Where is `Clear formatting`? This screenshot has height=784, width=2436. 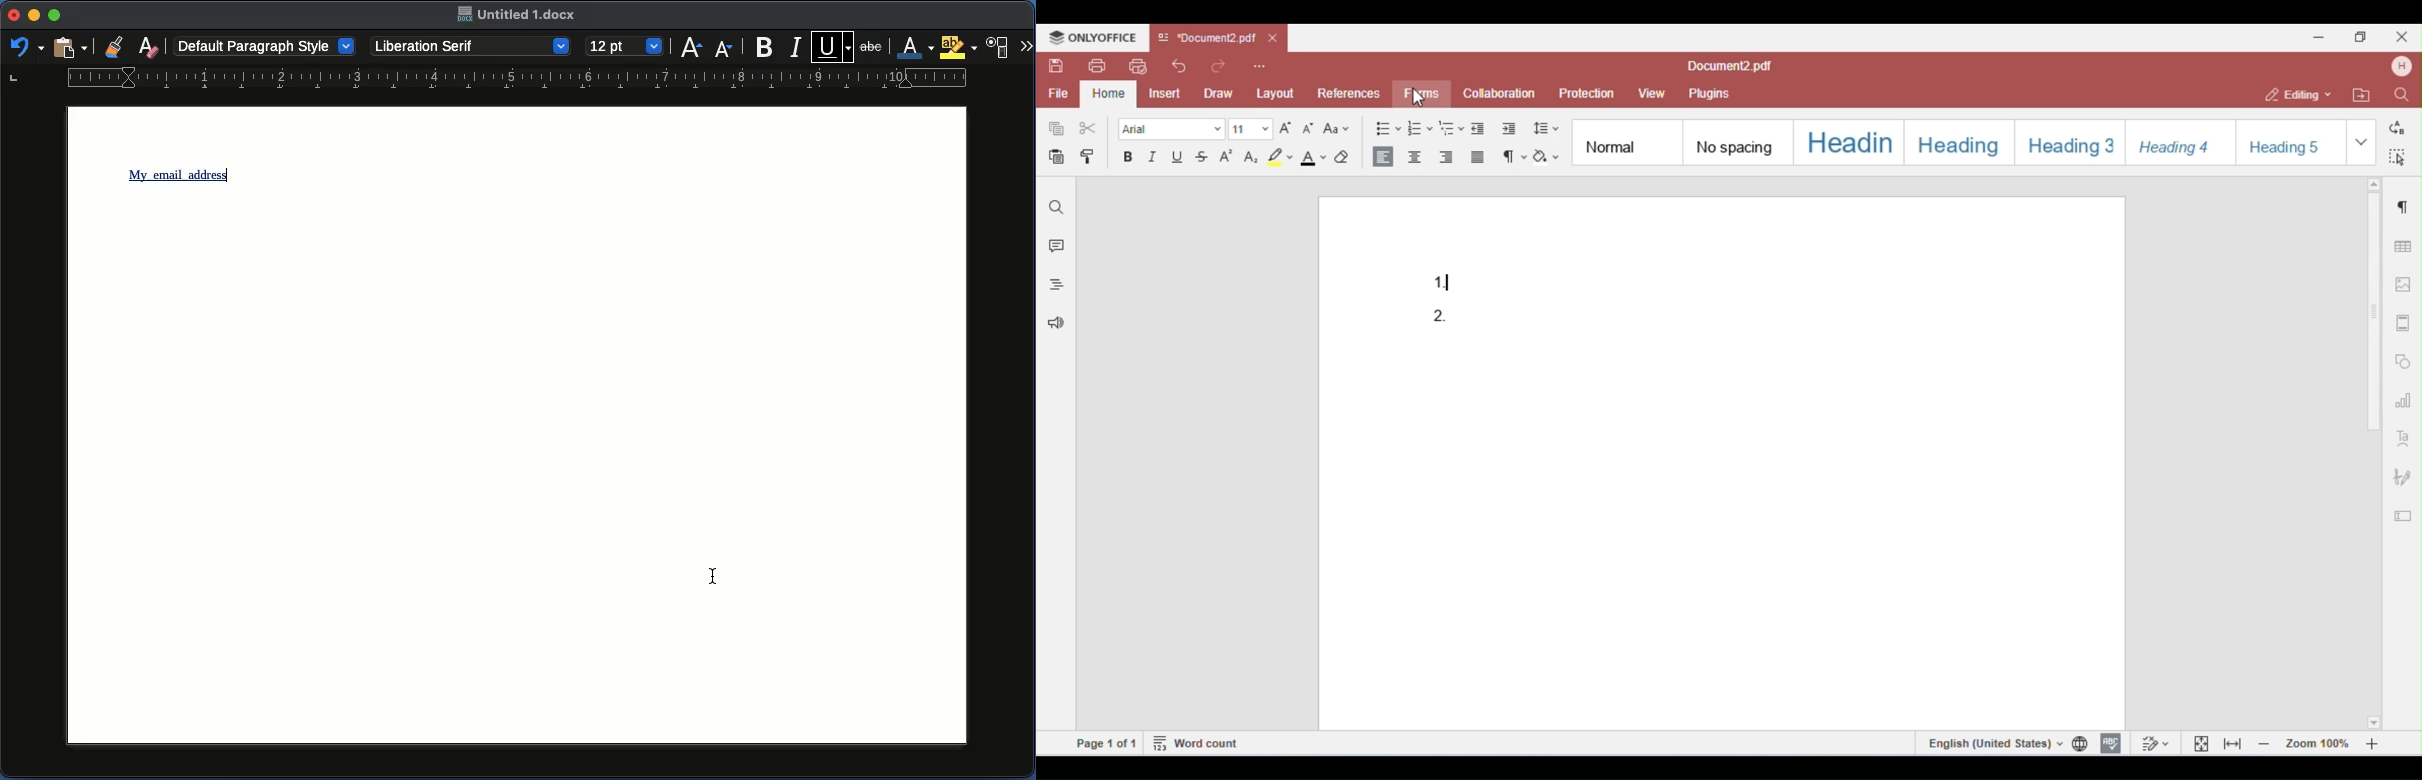
Clear formatting is located at coordinates (150, 45).